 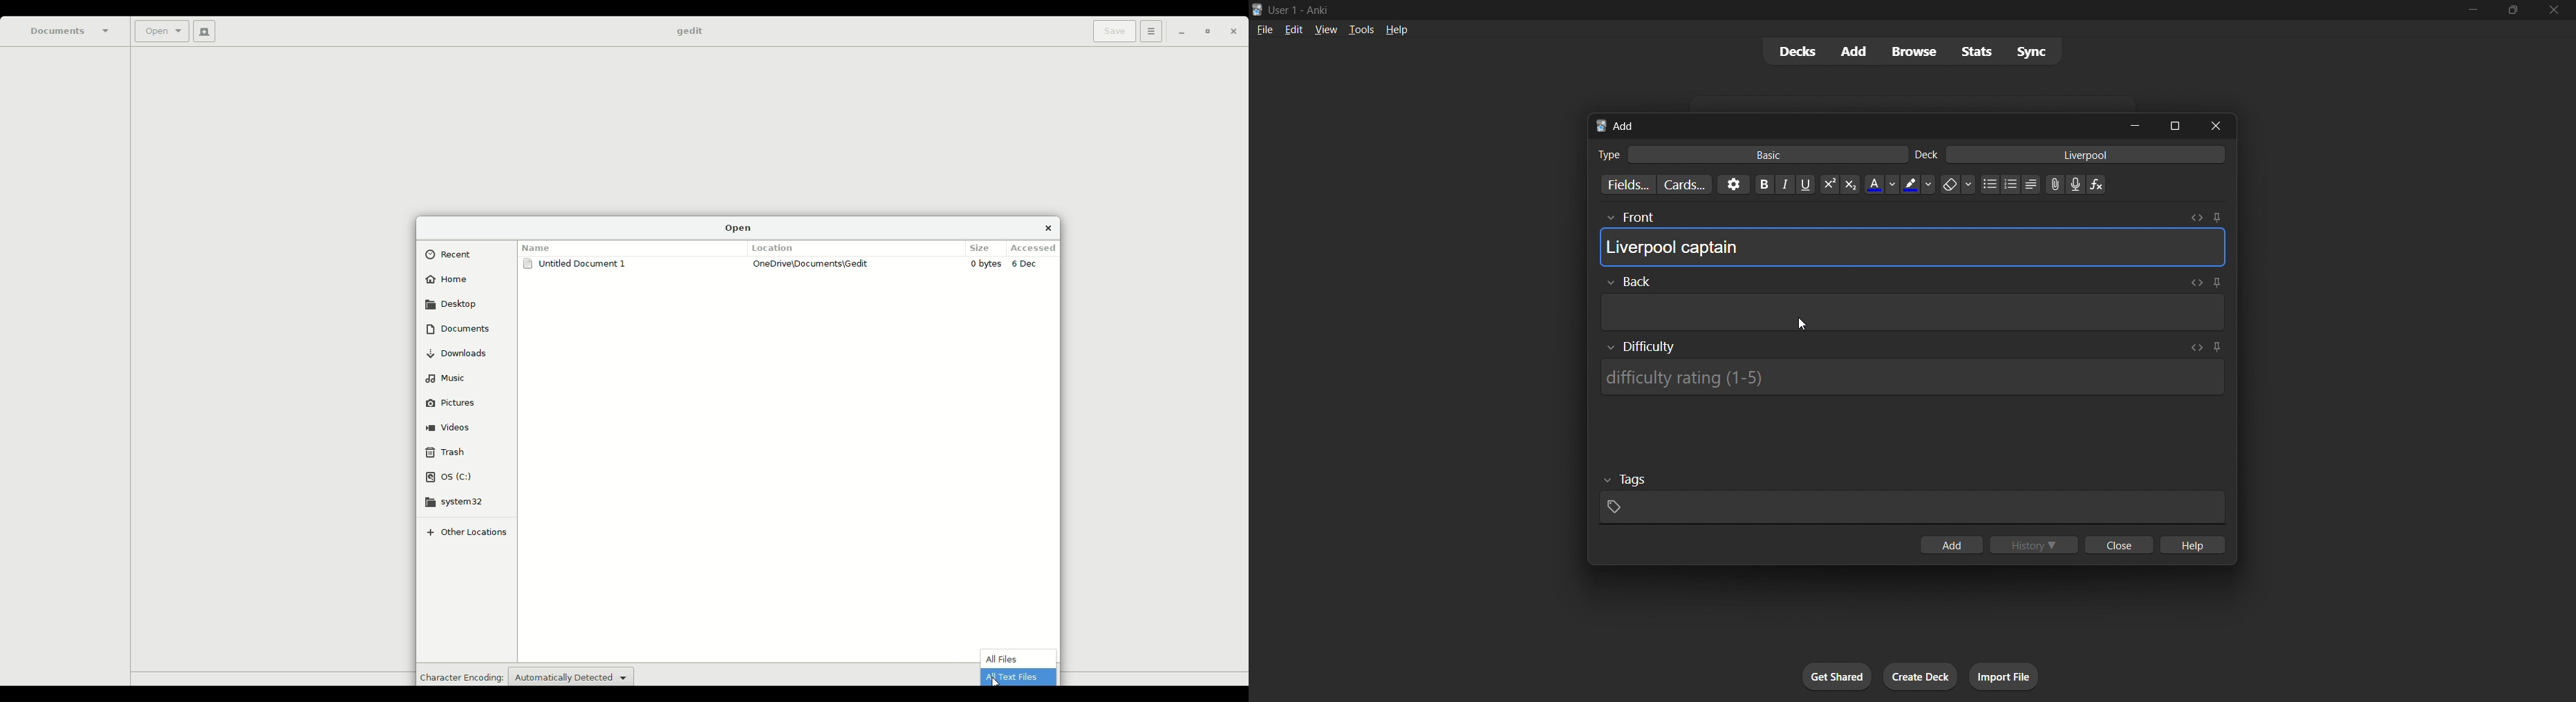 What do you see at coordinates (1326, 29) in the screenshot?
I see `view` at bounding box center [1326, 29].